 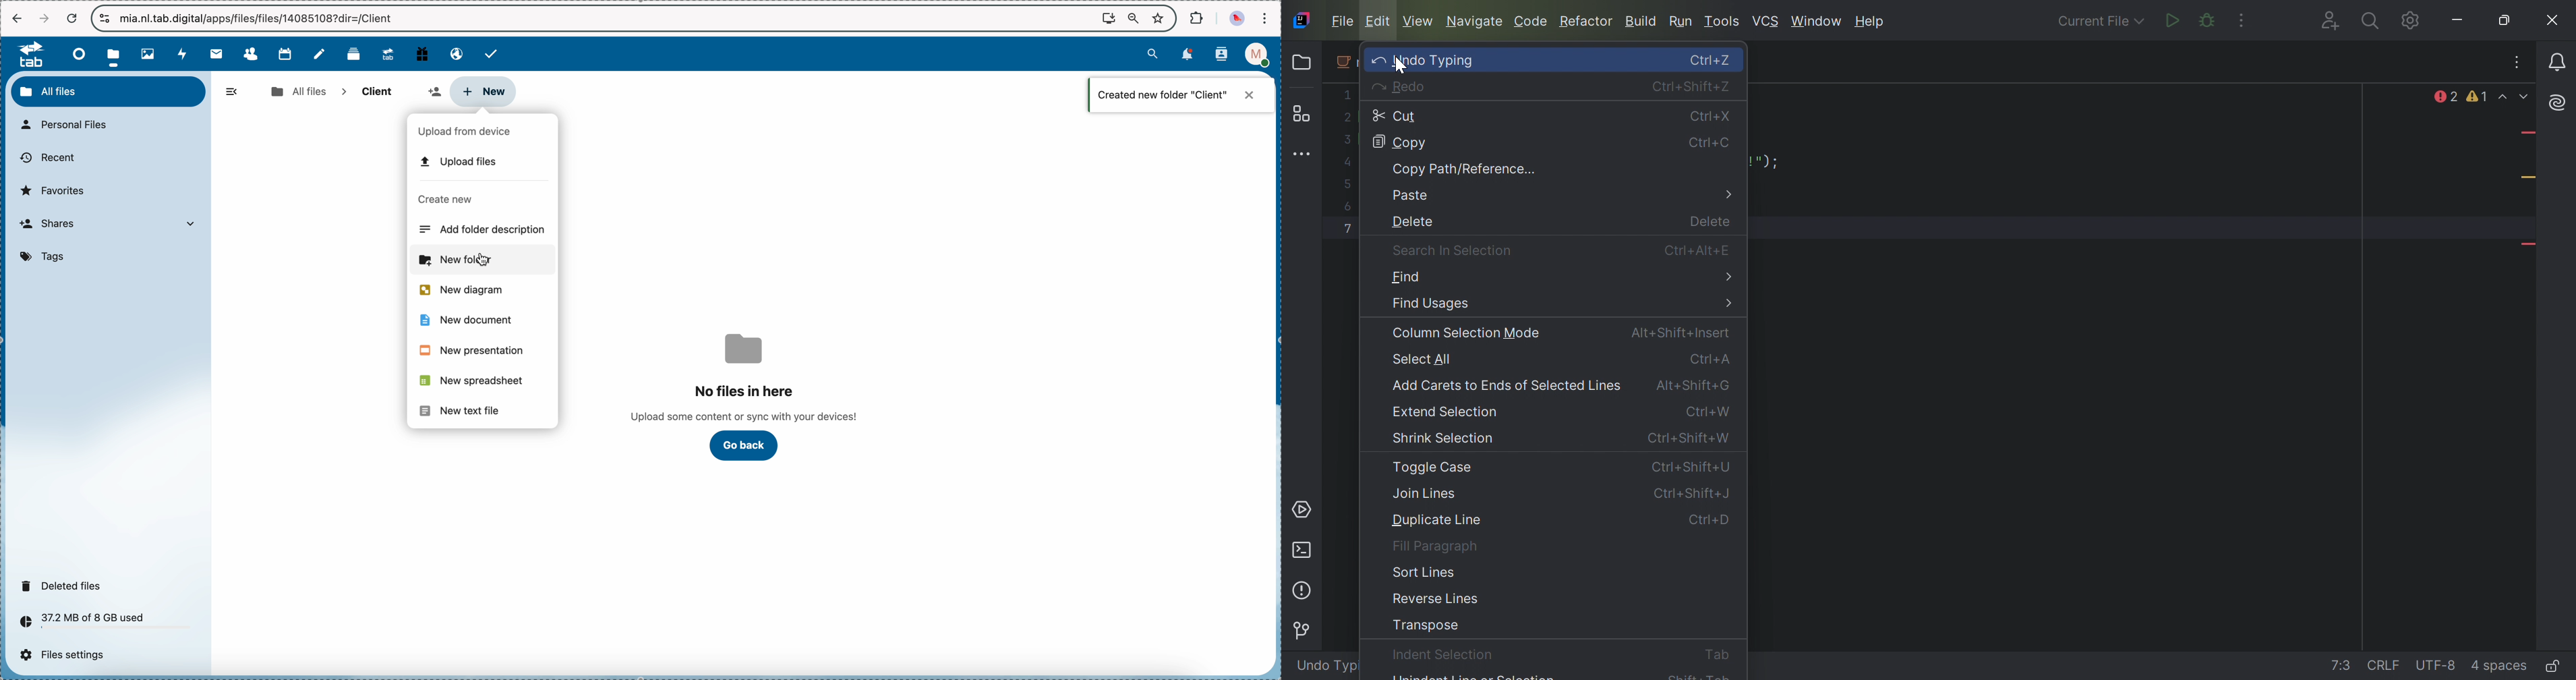 What do you see at coordinates (67, 655) in the screenshot?
I see `files settings` at bounding box center [67, 655].